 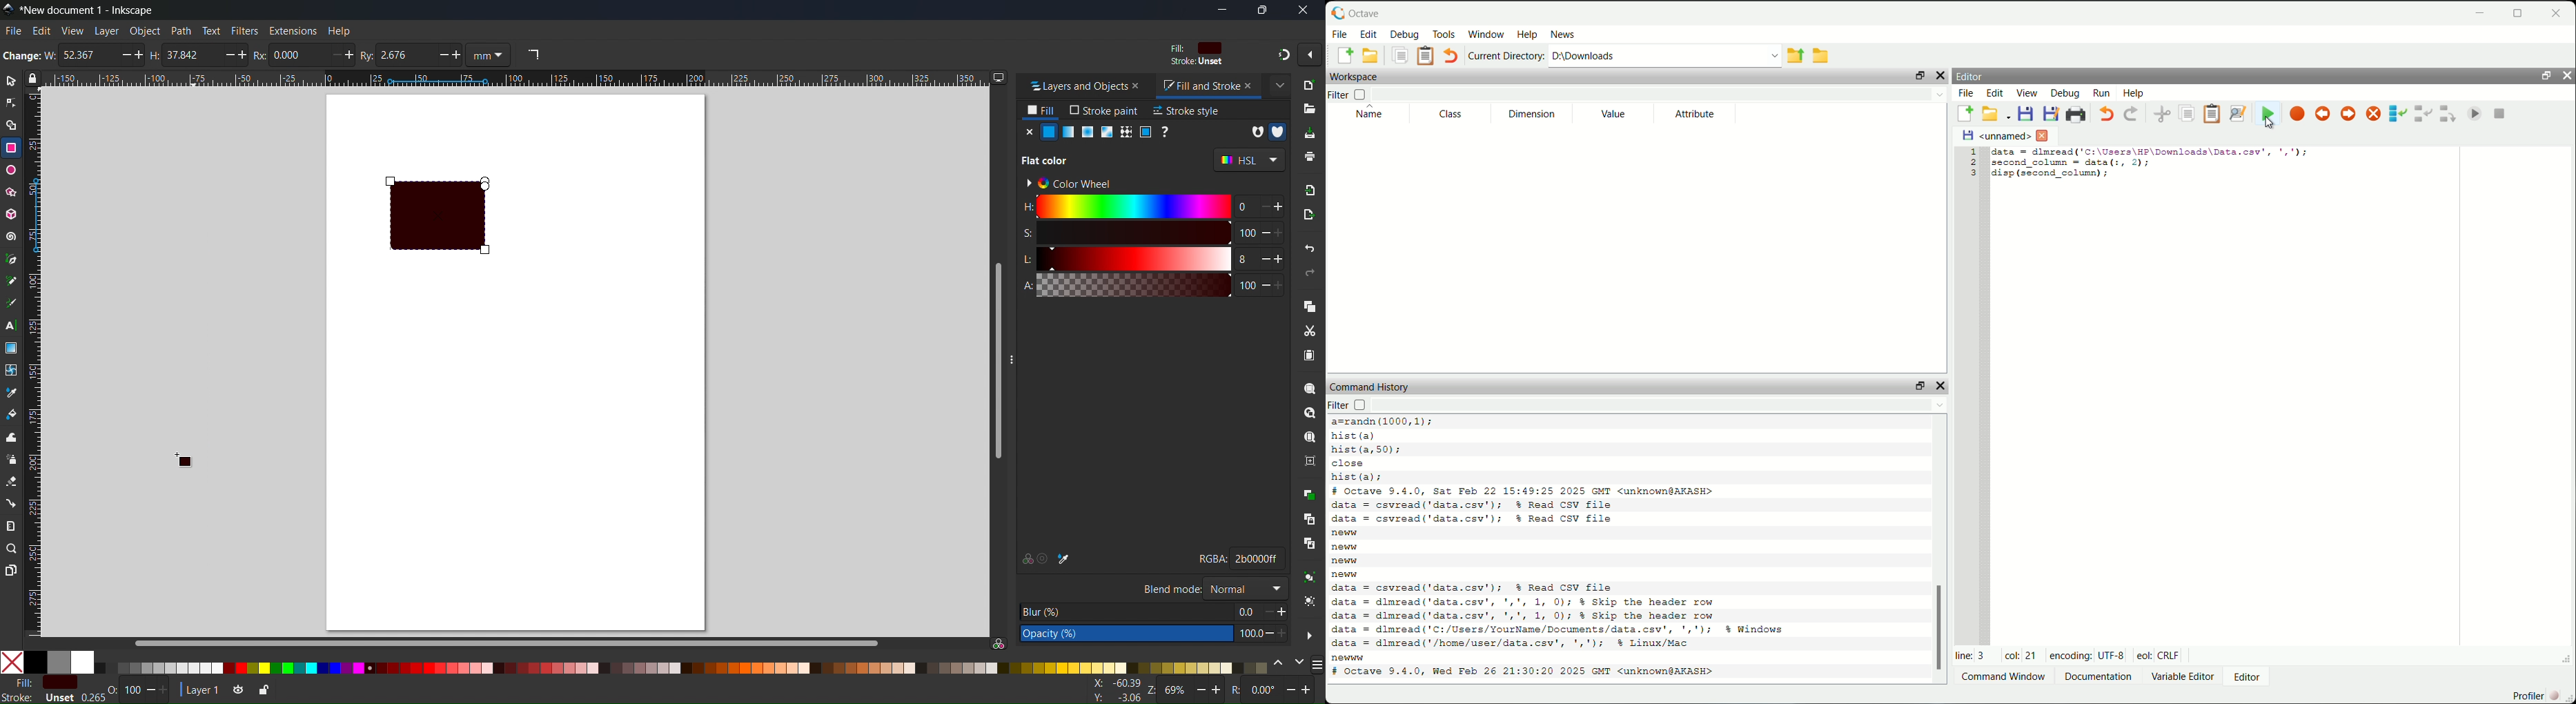 I want to click on Group, so click(x=1308, y=578).